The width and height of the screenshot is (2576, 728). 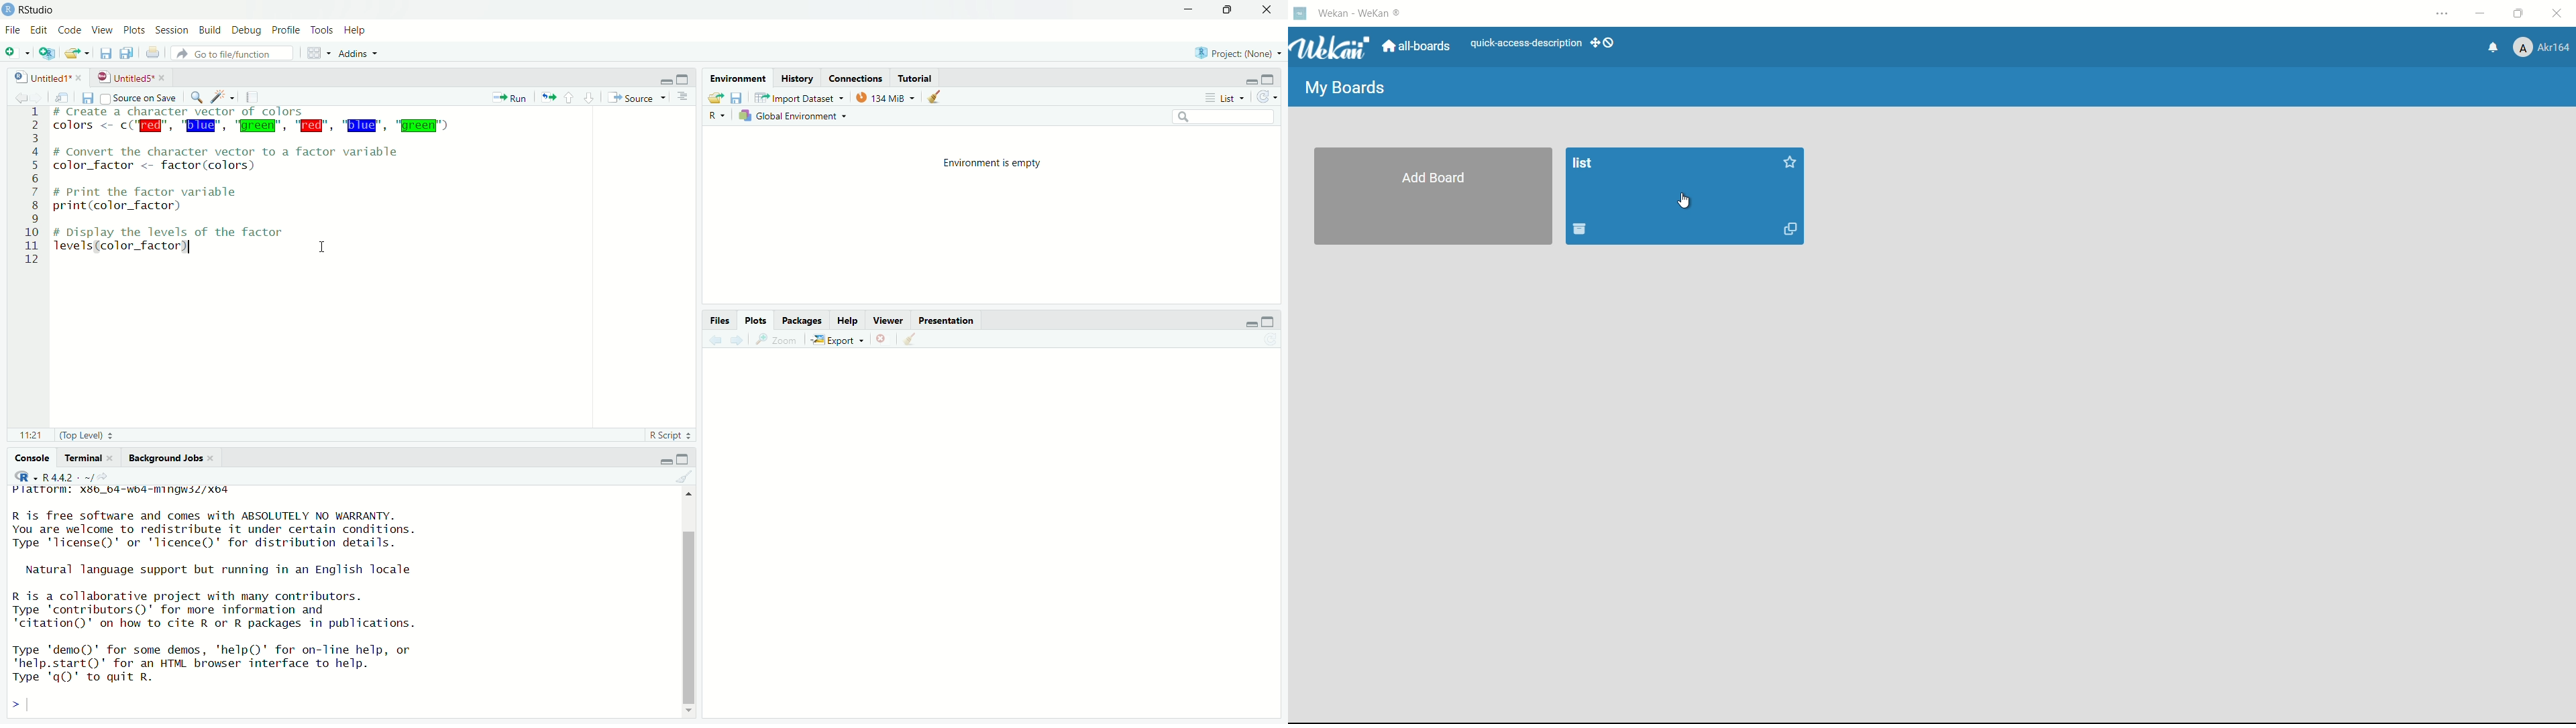 I want to click on code, so click(x=70, y=31).